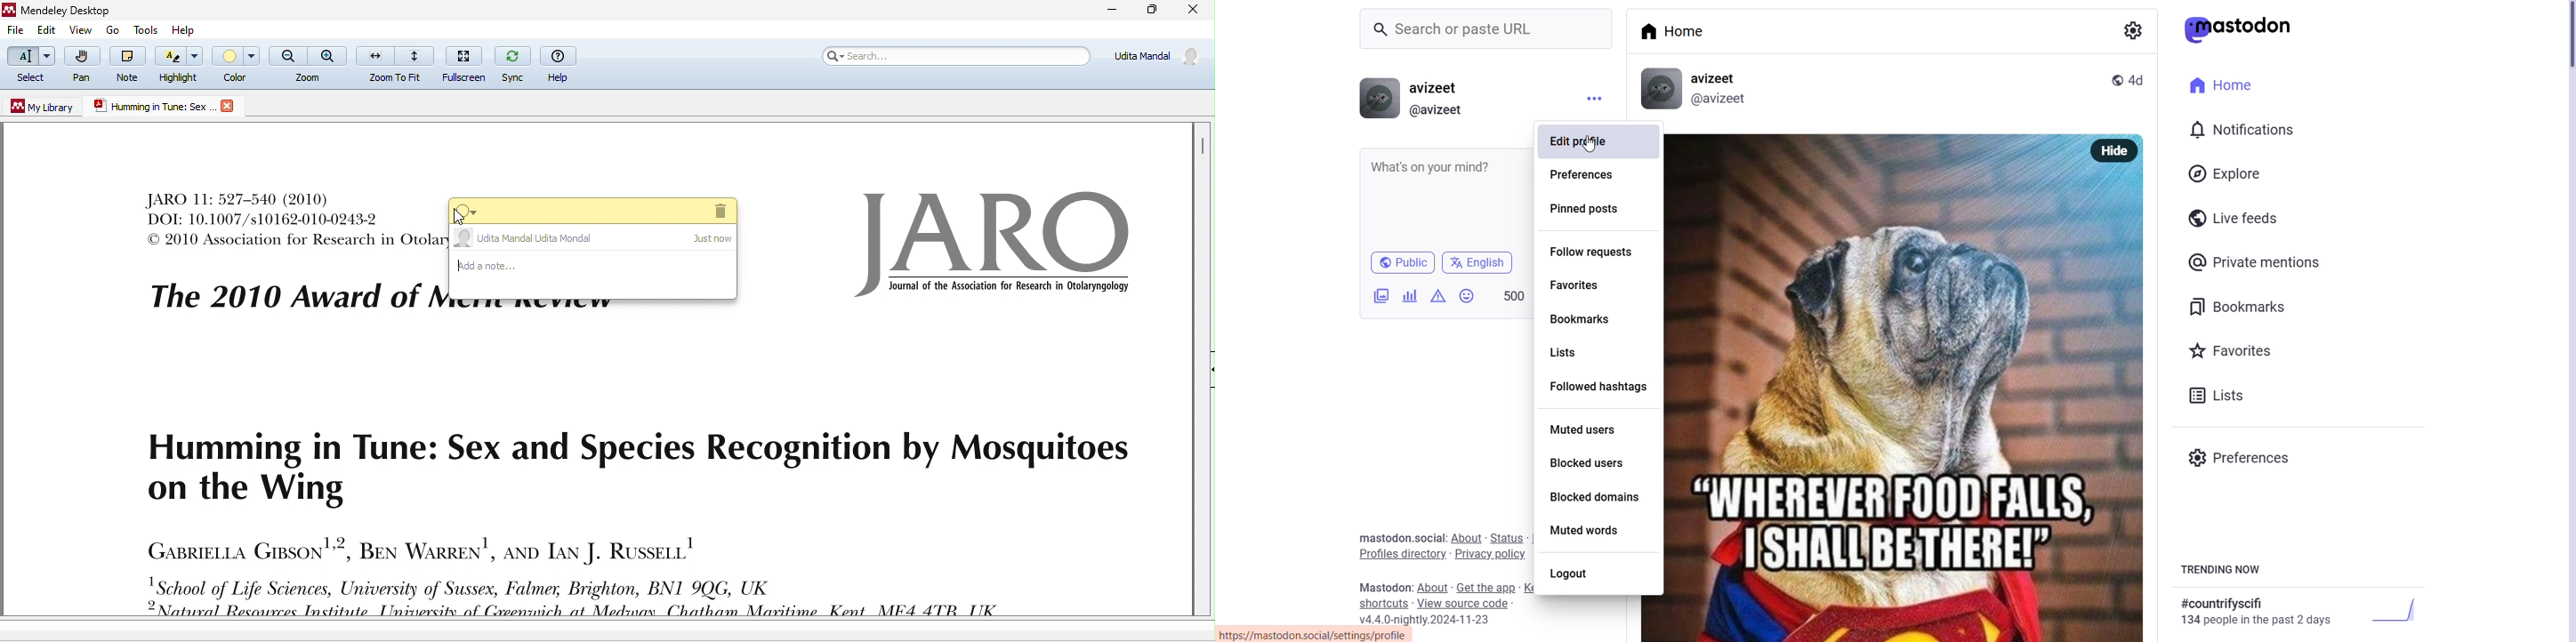 This screenshot has height=644, width=2576. Describe the element at coordinates (286, 221) in the screenshot. I see `Journal text` at that location.